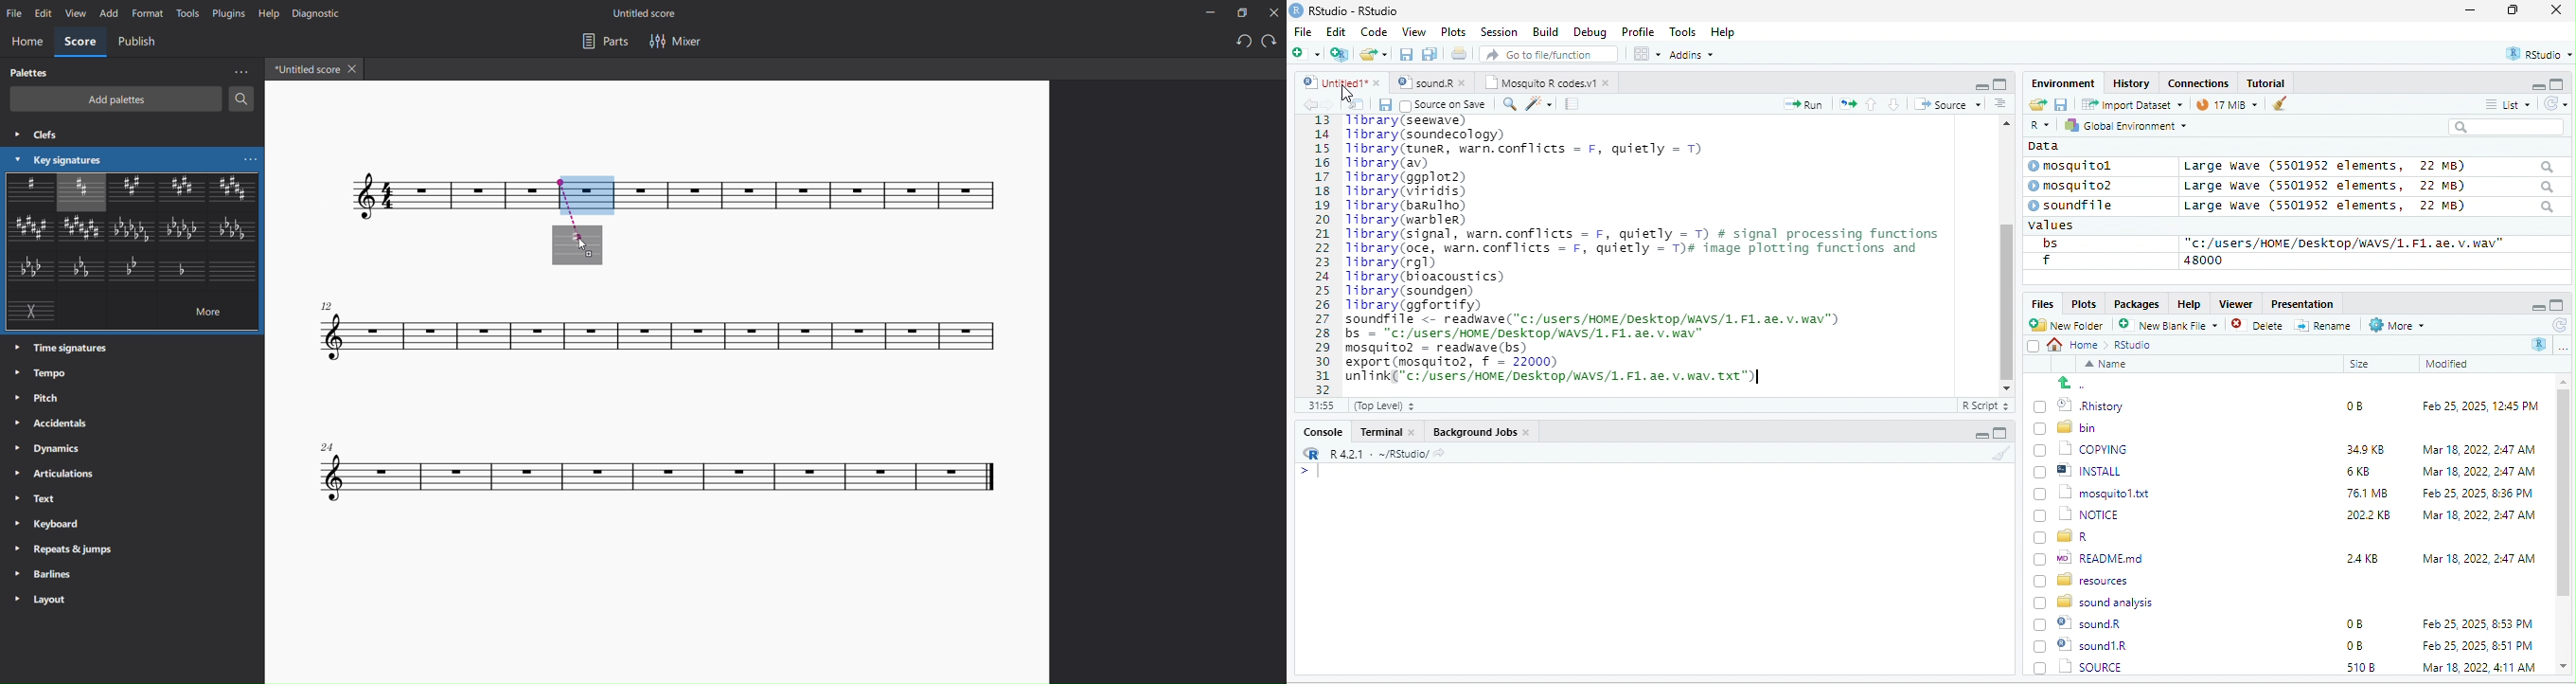 The height and width of the screenshot is (700, 2576). I want to click on Terminal, so click(1388, 431).